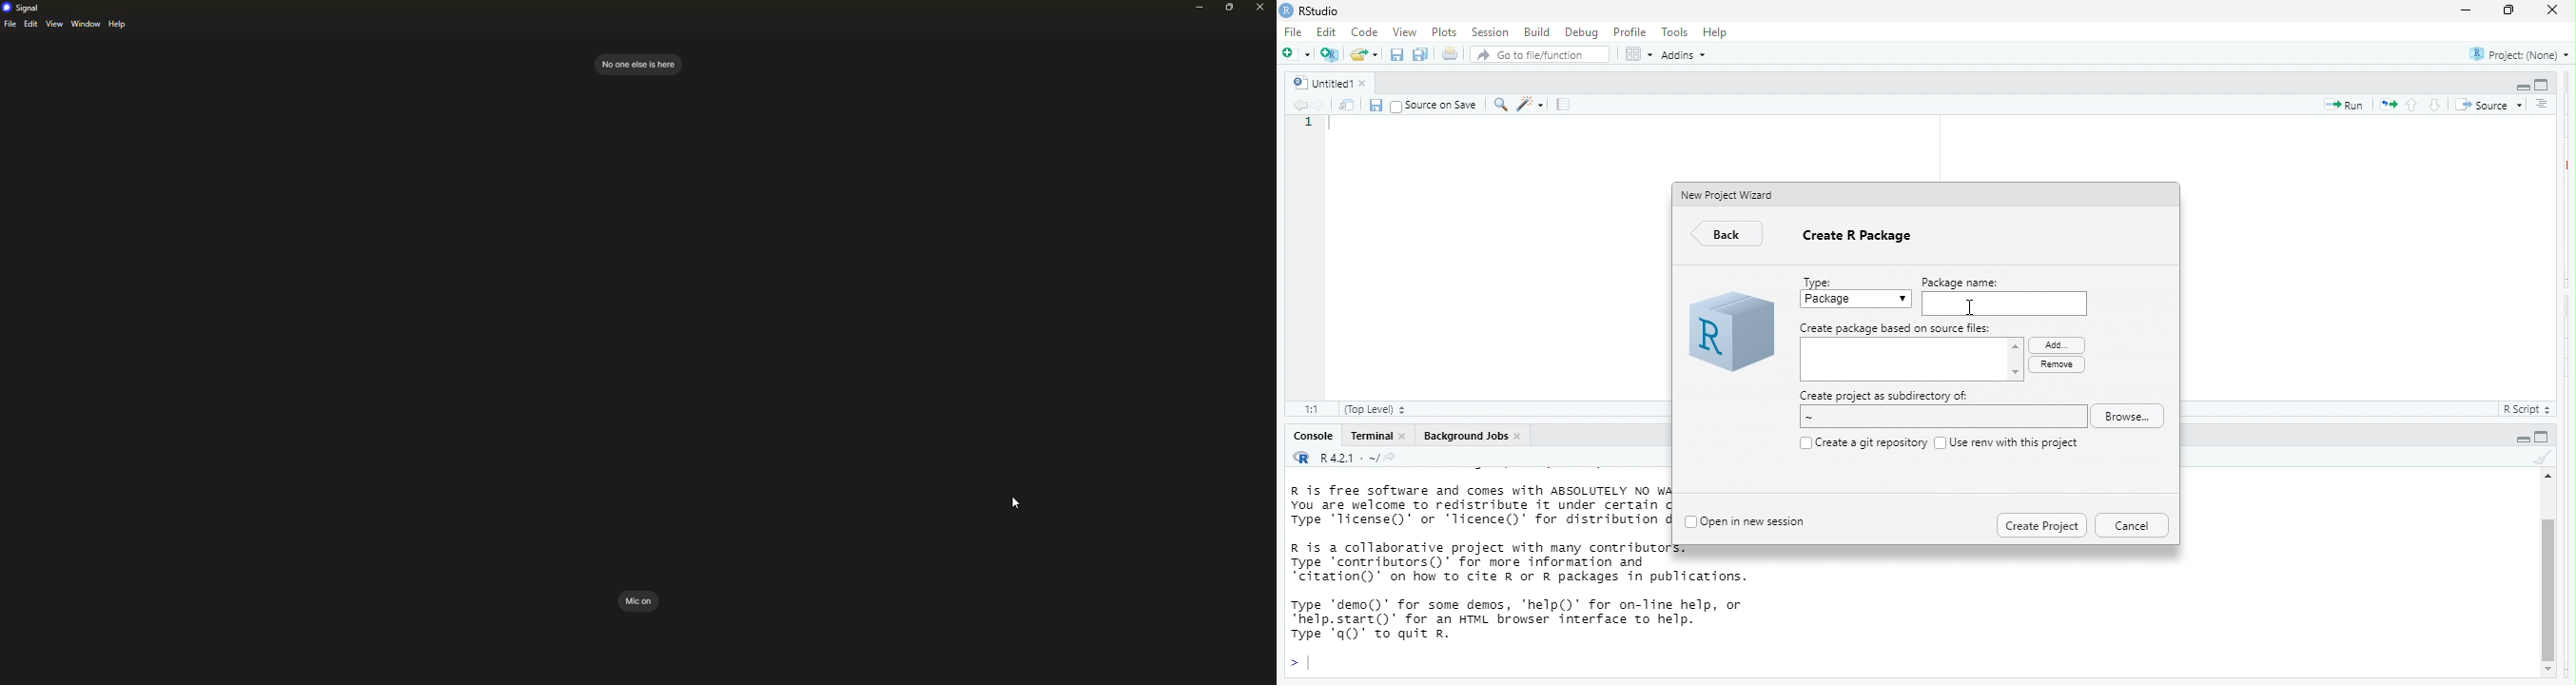  Describe the element at coordinates (2520, 87) in the screenshot. I see `hide r script` at that location.